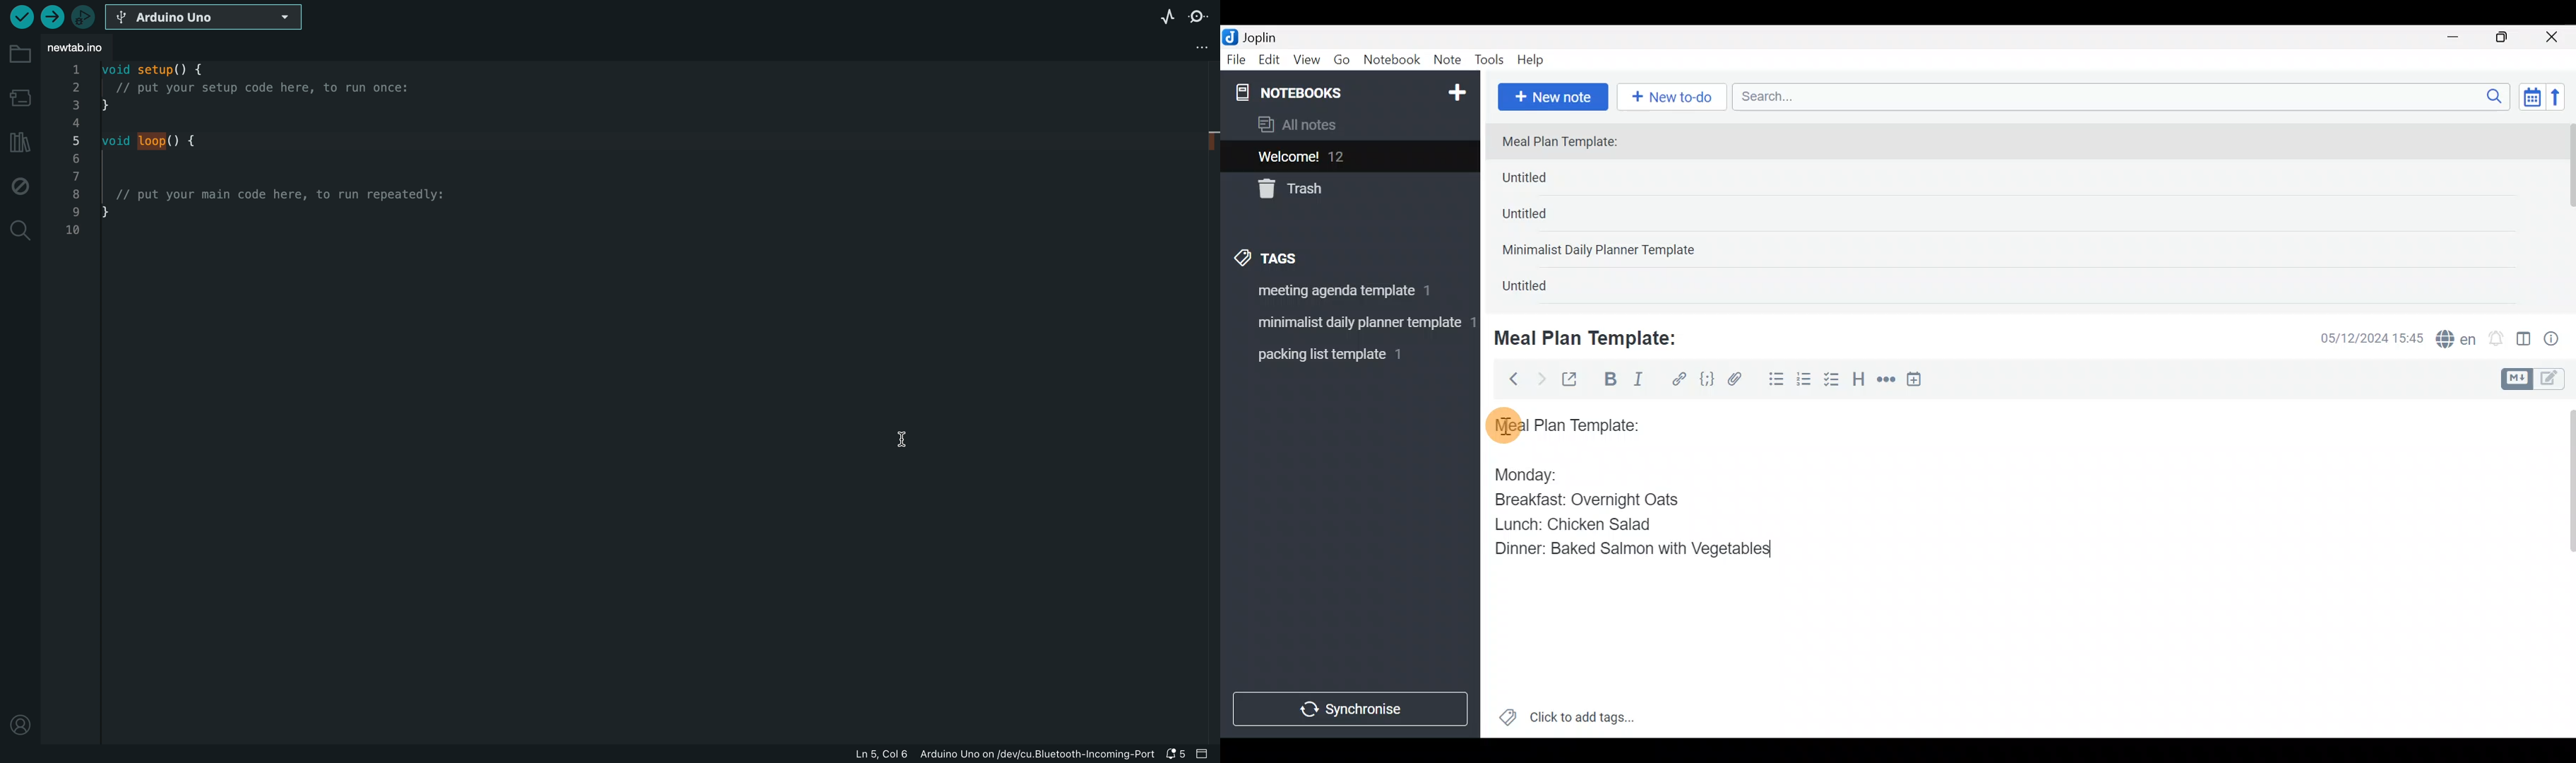 The image size is (2576, 784). What do you see at coordinates (1551, 95) in the screenshot?
I see `New note` at bounding box center [1551, 95].